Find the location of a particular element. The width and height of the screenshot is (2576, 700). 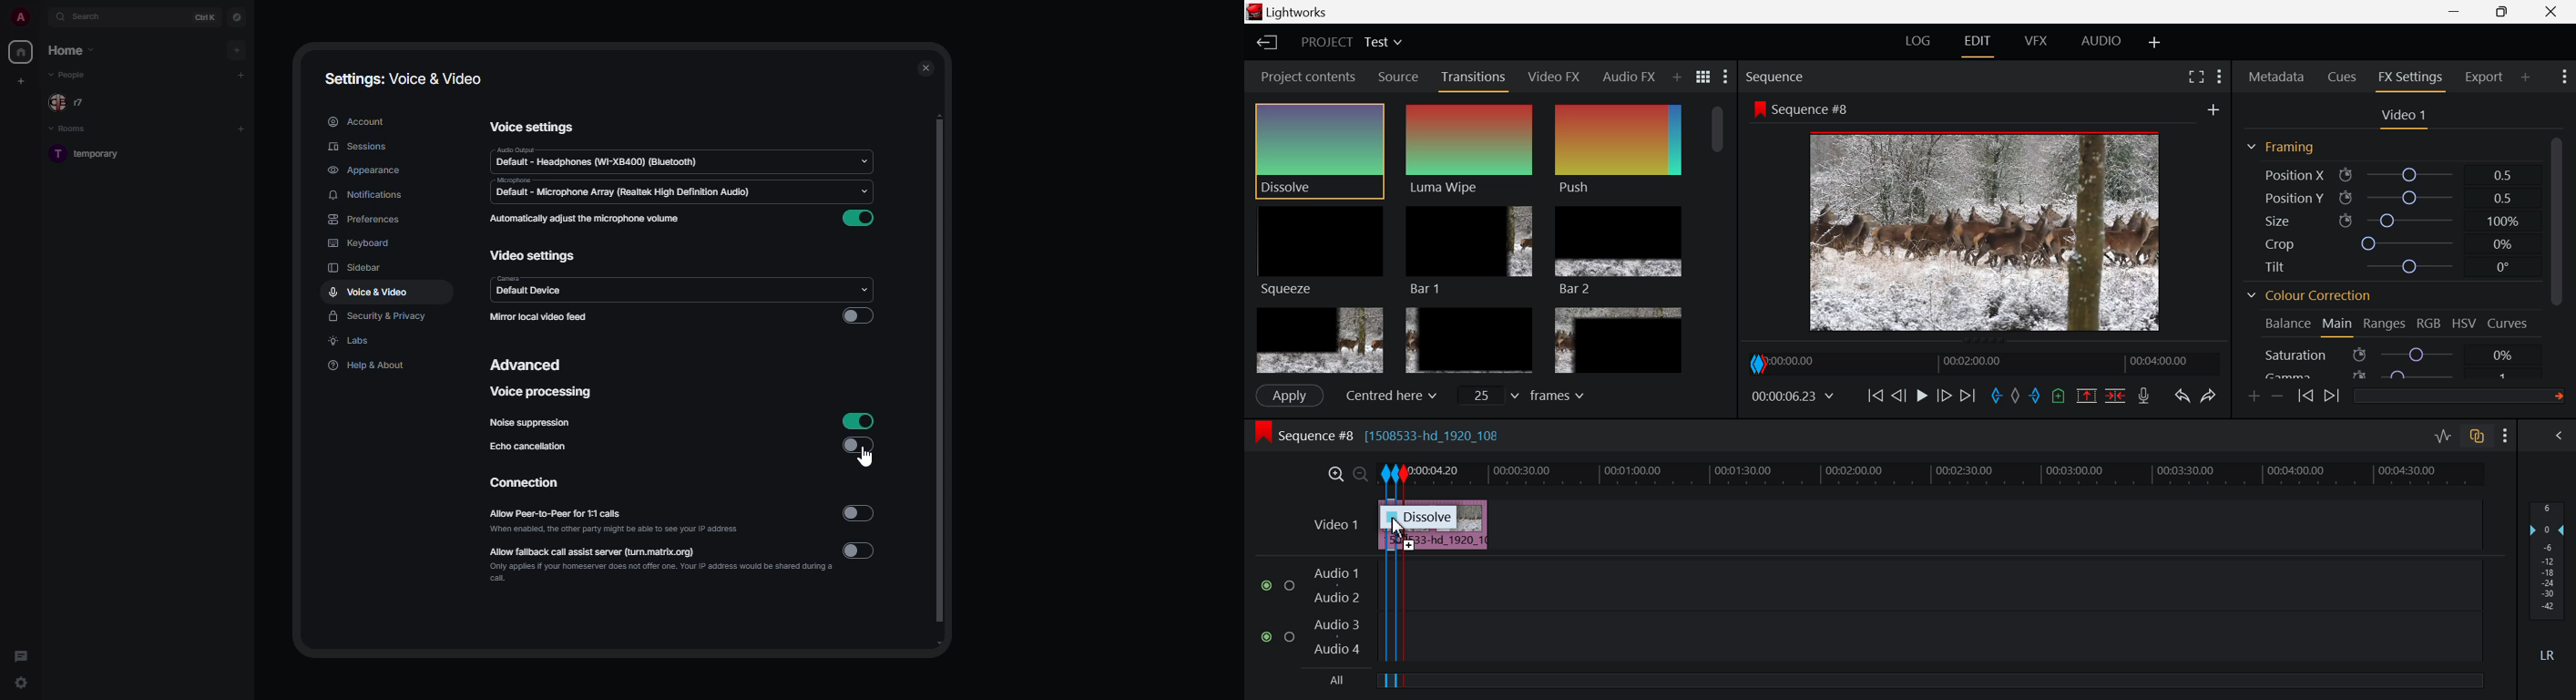

Record Voiceover is located at coordinates (2144, 396).